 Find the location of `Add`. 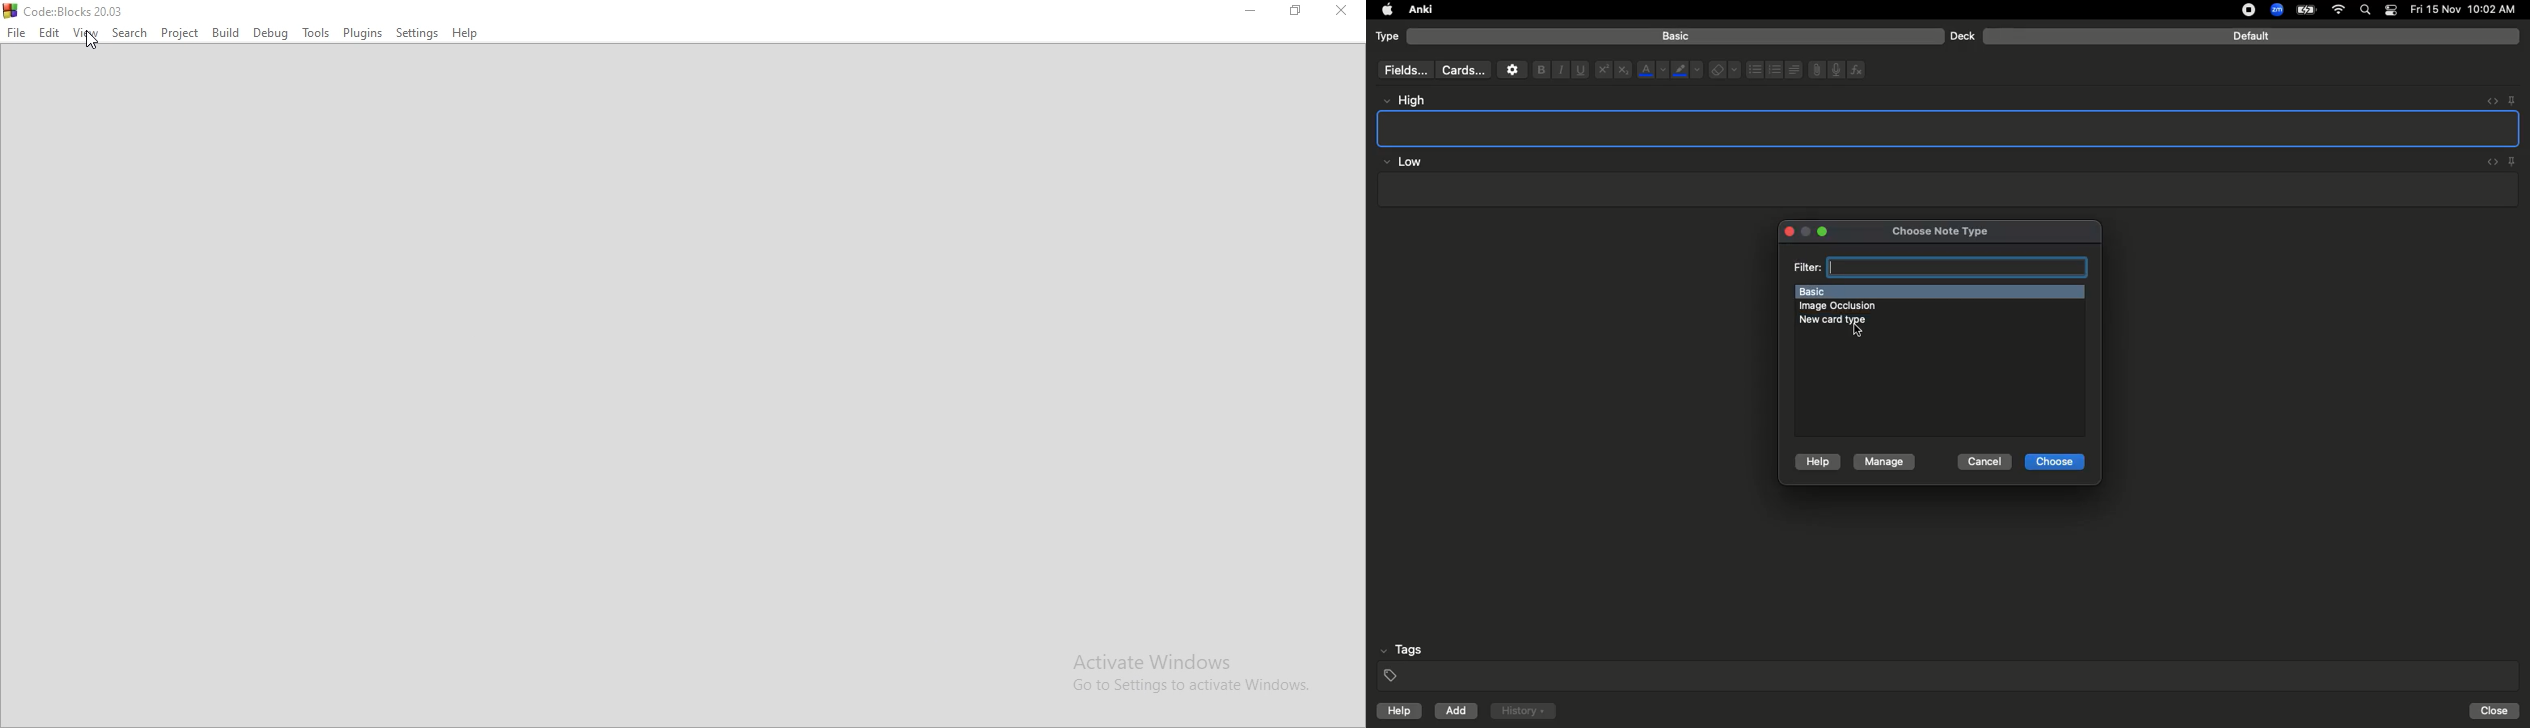

Add is located at coordinates (1457, 711).